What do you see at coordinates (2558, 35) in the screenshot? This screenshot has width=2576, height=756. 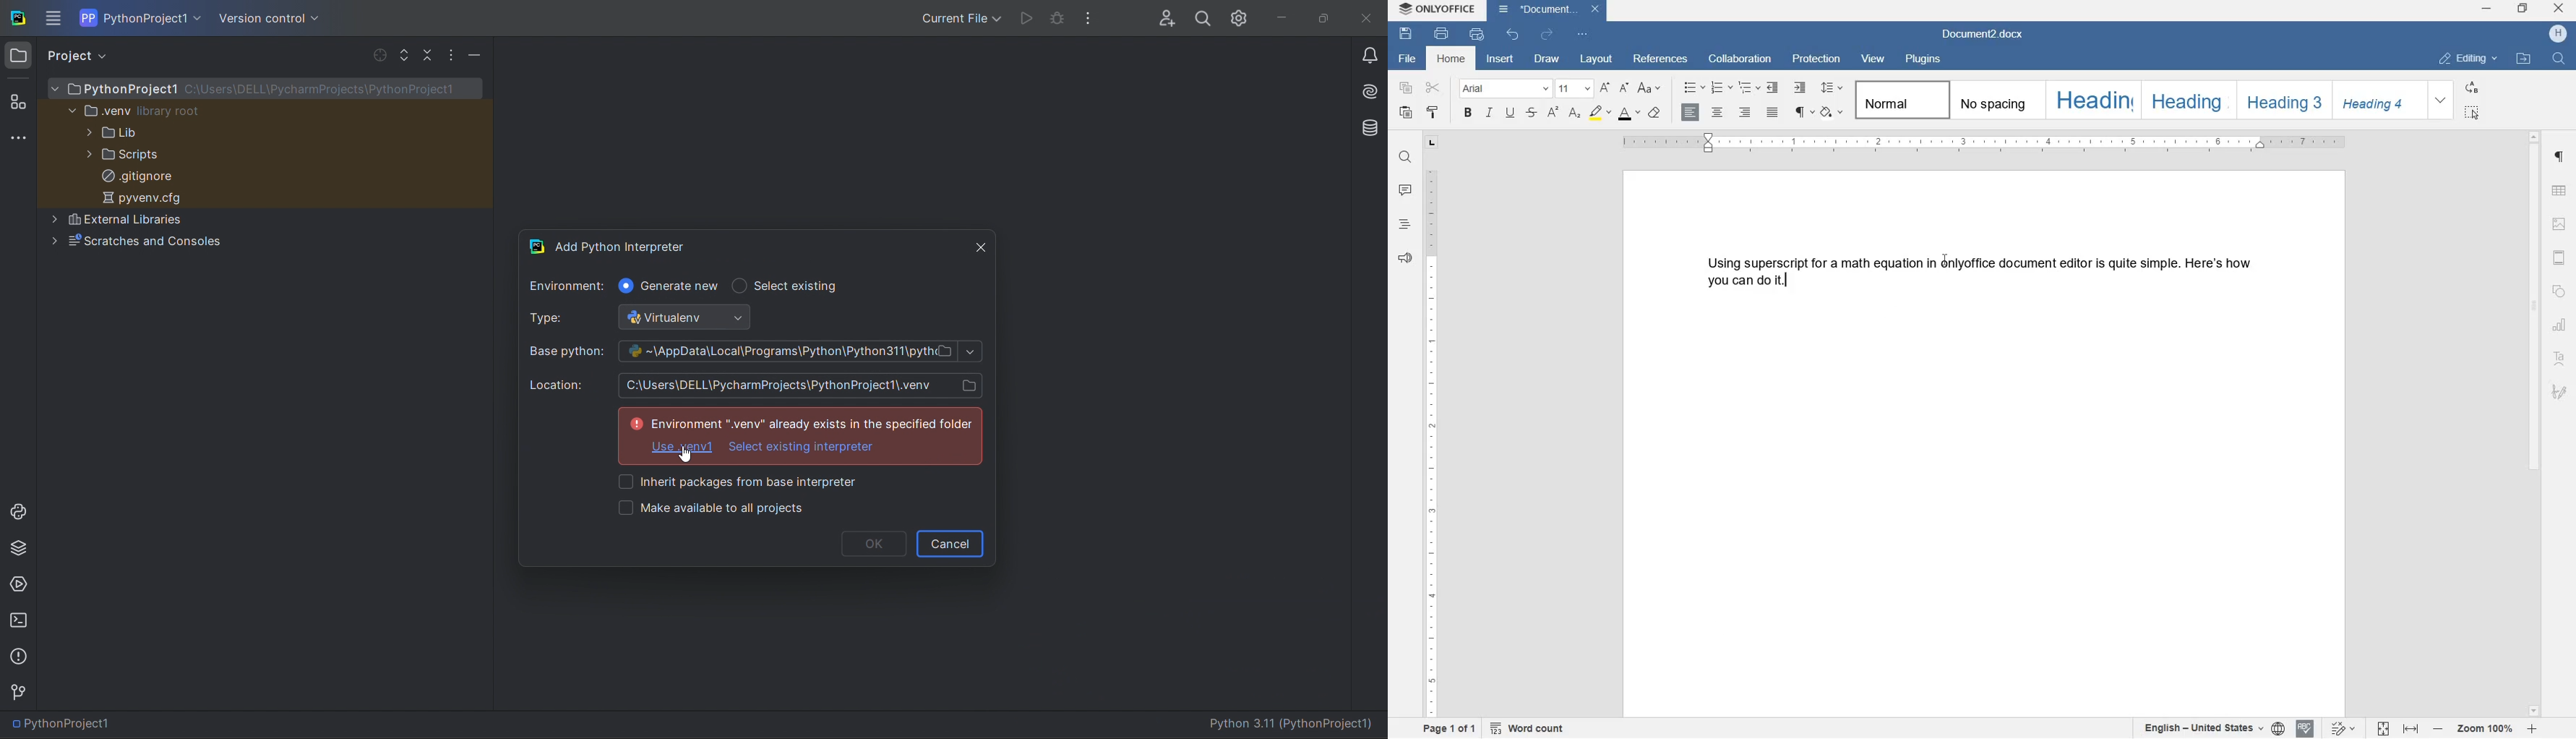 I see `HP` at bounding box center [2558, 35].